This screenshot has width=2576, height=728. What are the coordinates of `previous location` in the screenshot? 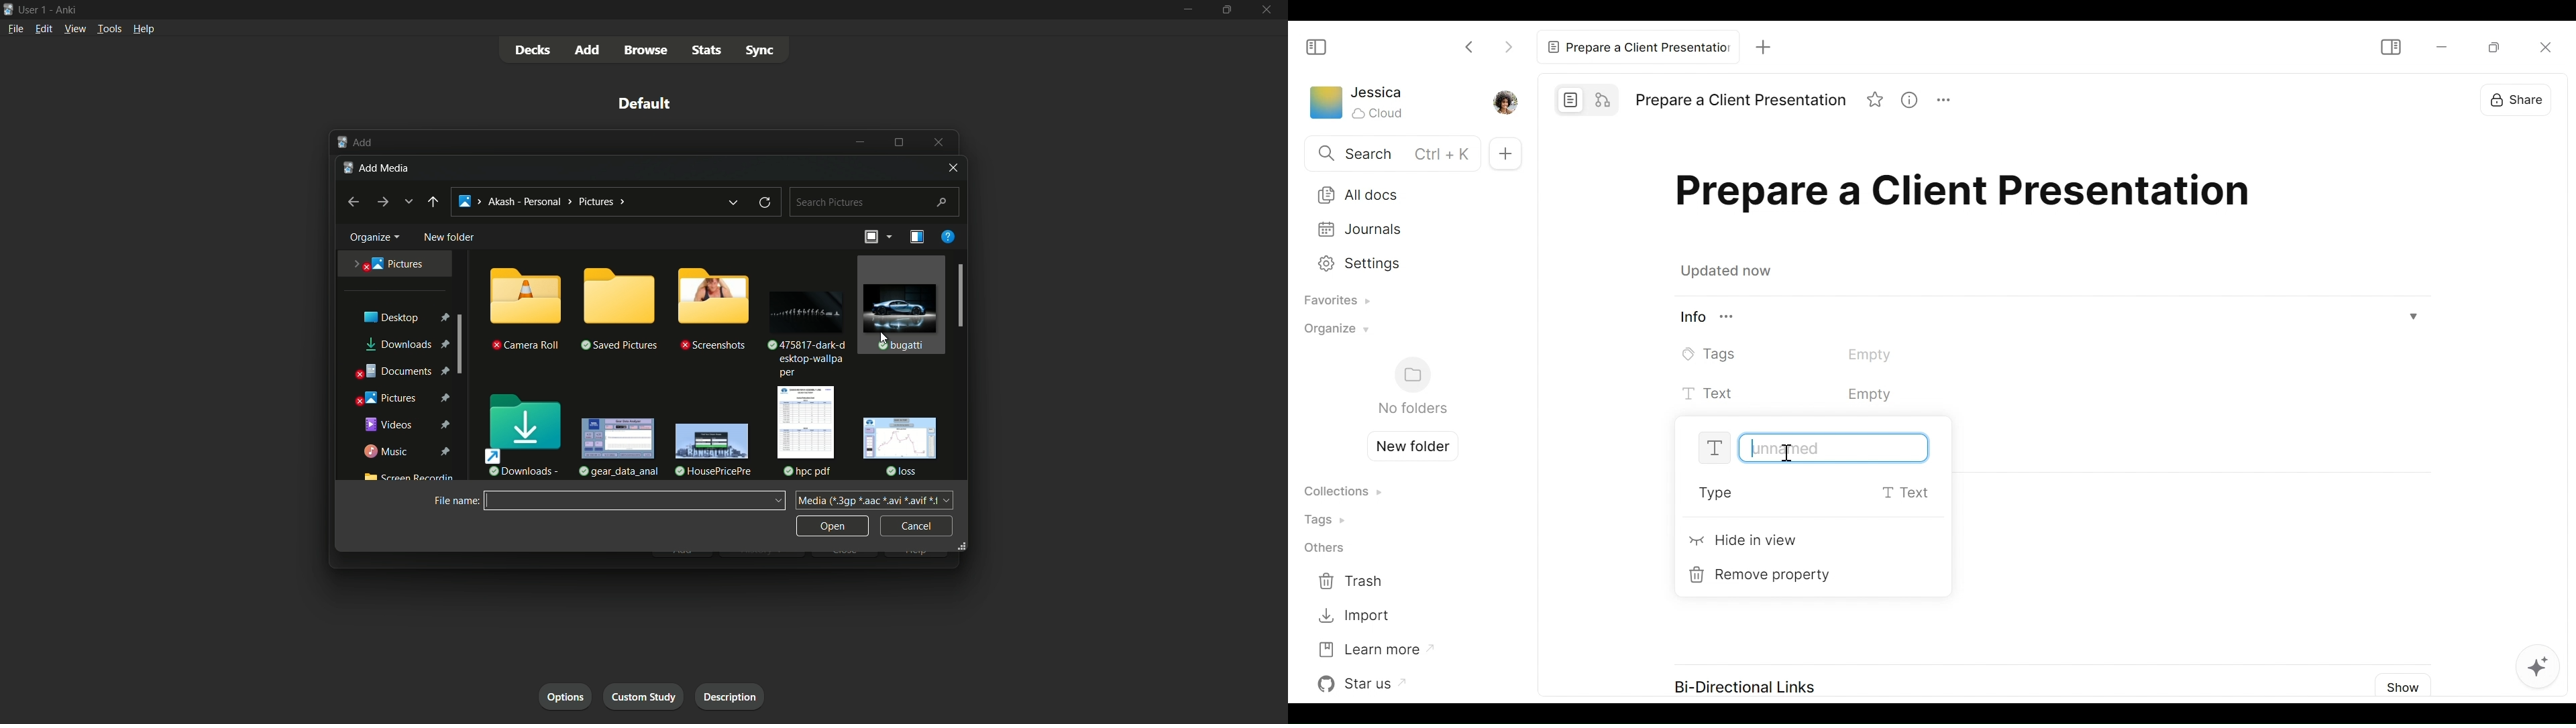 It's located at (734, 201).